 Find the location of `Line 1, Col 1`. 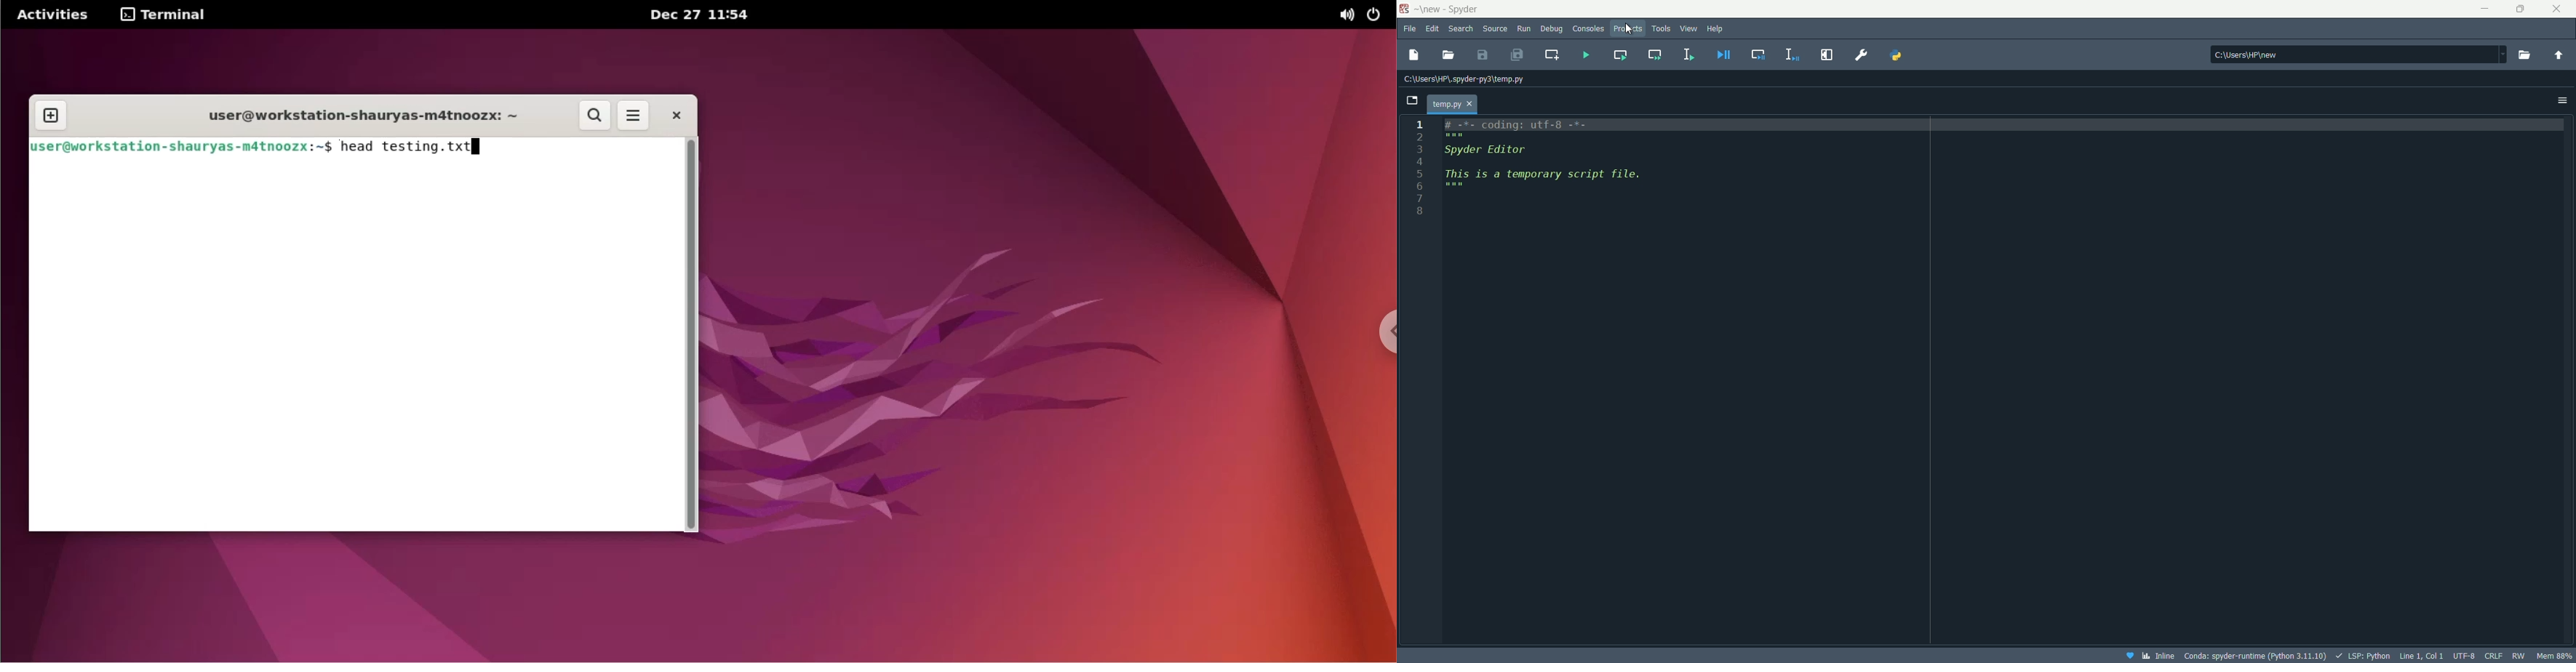

Line 1, Col 1 is located at coordinates (2421, 655).